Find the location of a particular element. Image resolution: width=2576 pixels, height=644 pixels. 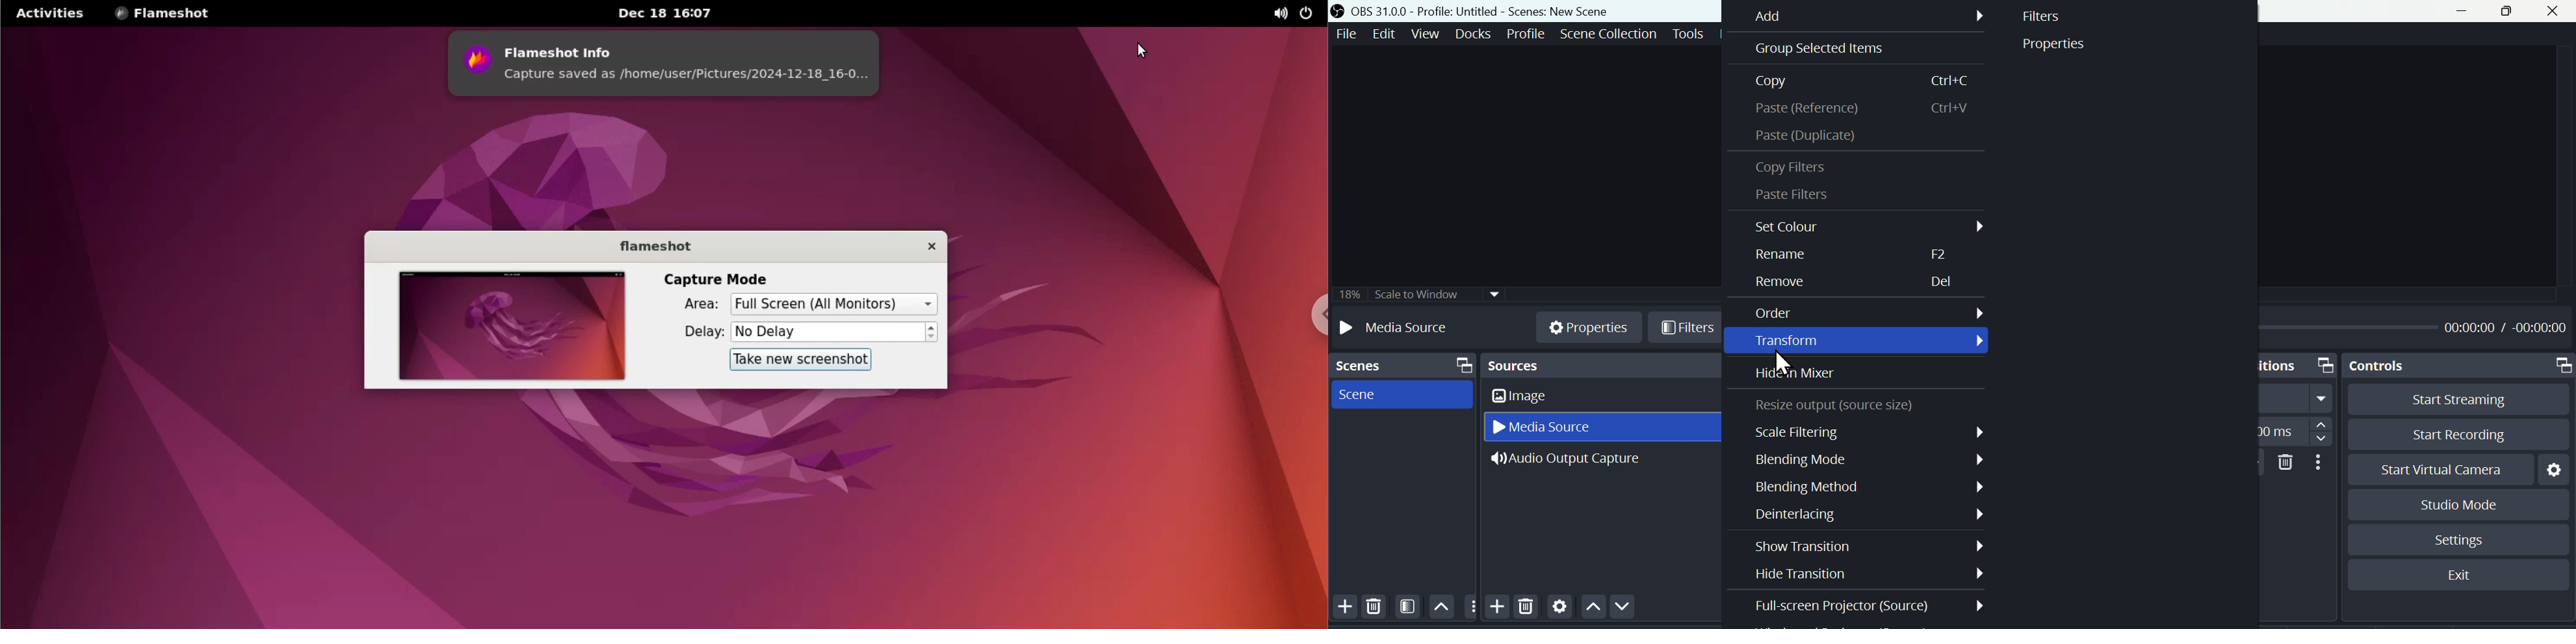

Duration is located at coordinates (2298, 430).